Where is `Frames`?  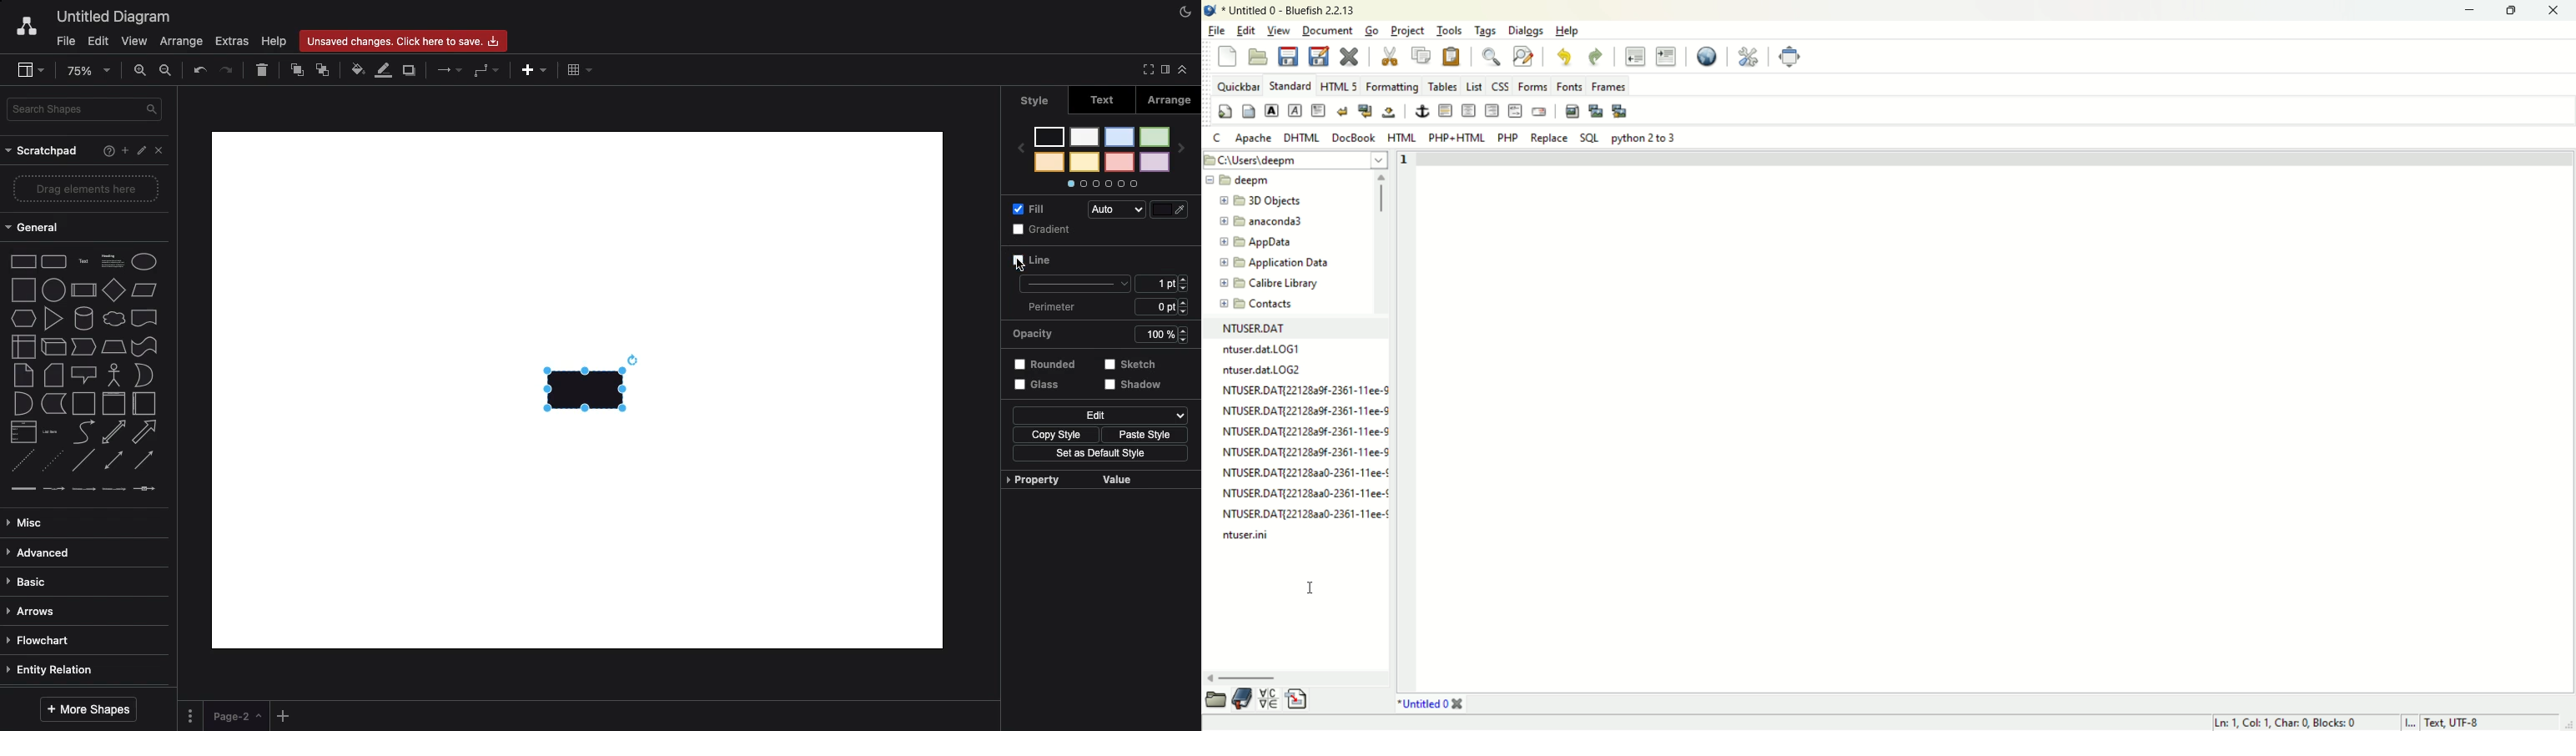 Frames is located at coordinates (1608, 87).